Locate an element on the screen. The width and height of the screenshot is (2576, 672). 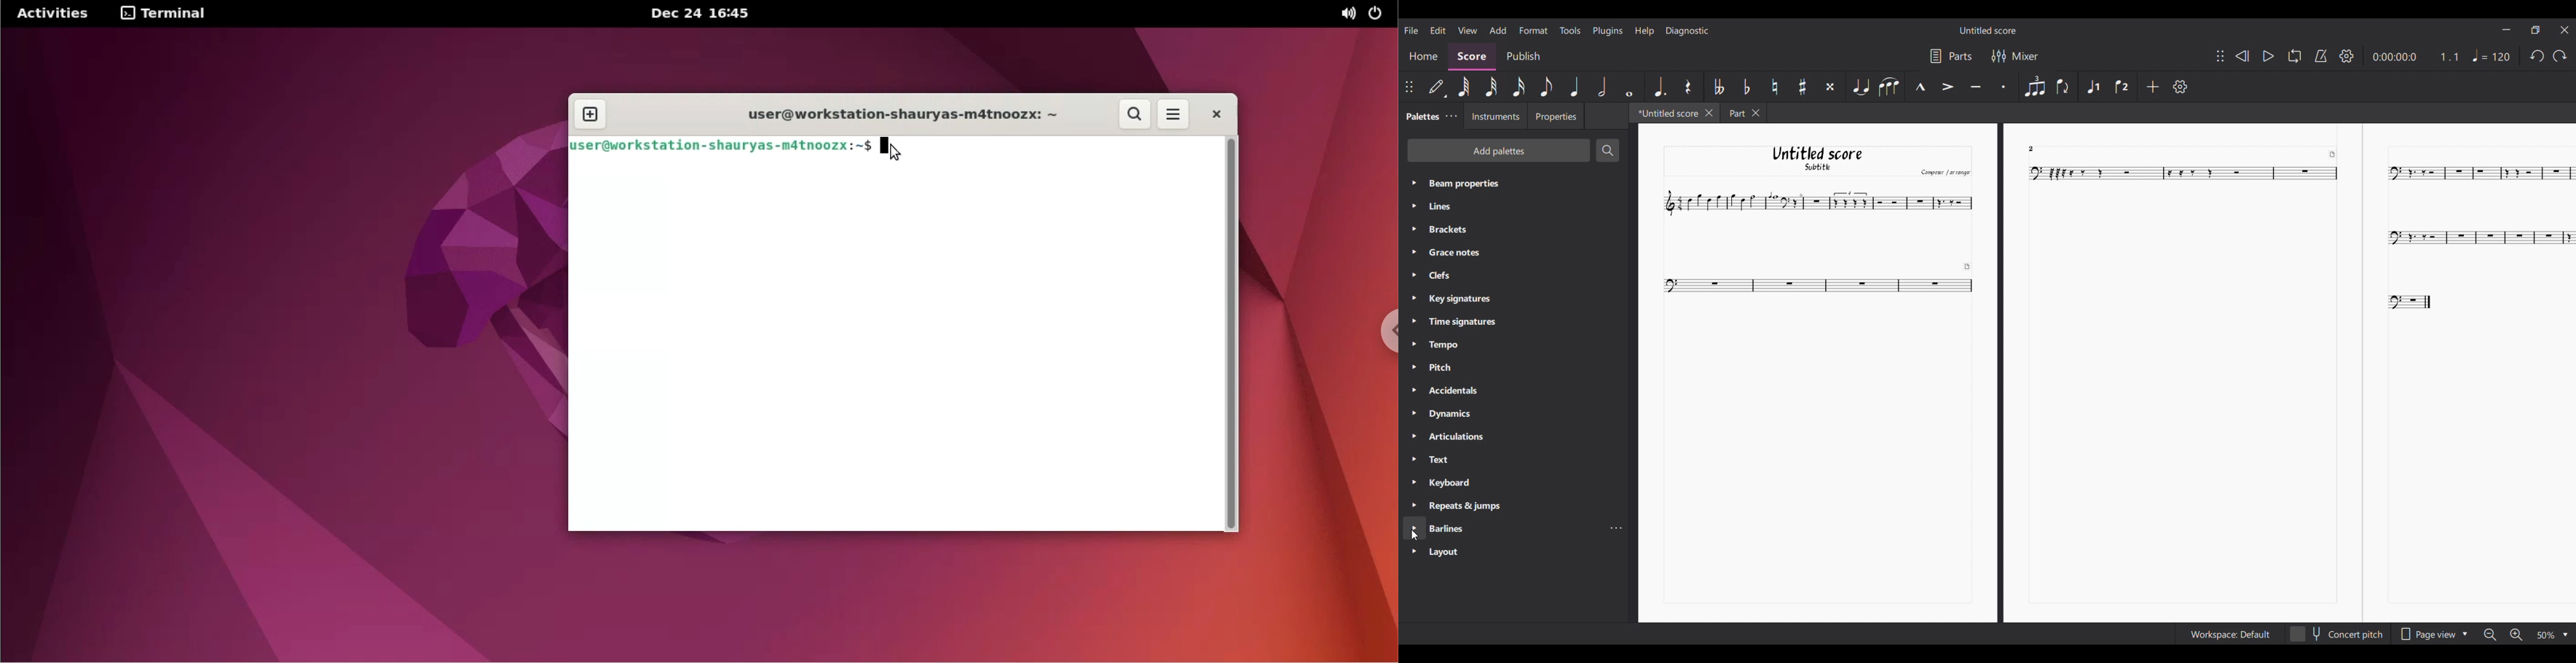
Change position is located at coordinates (1409, 87).